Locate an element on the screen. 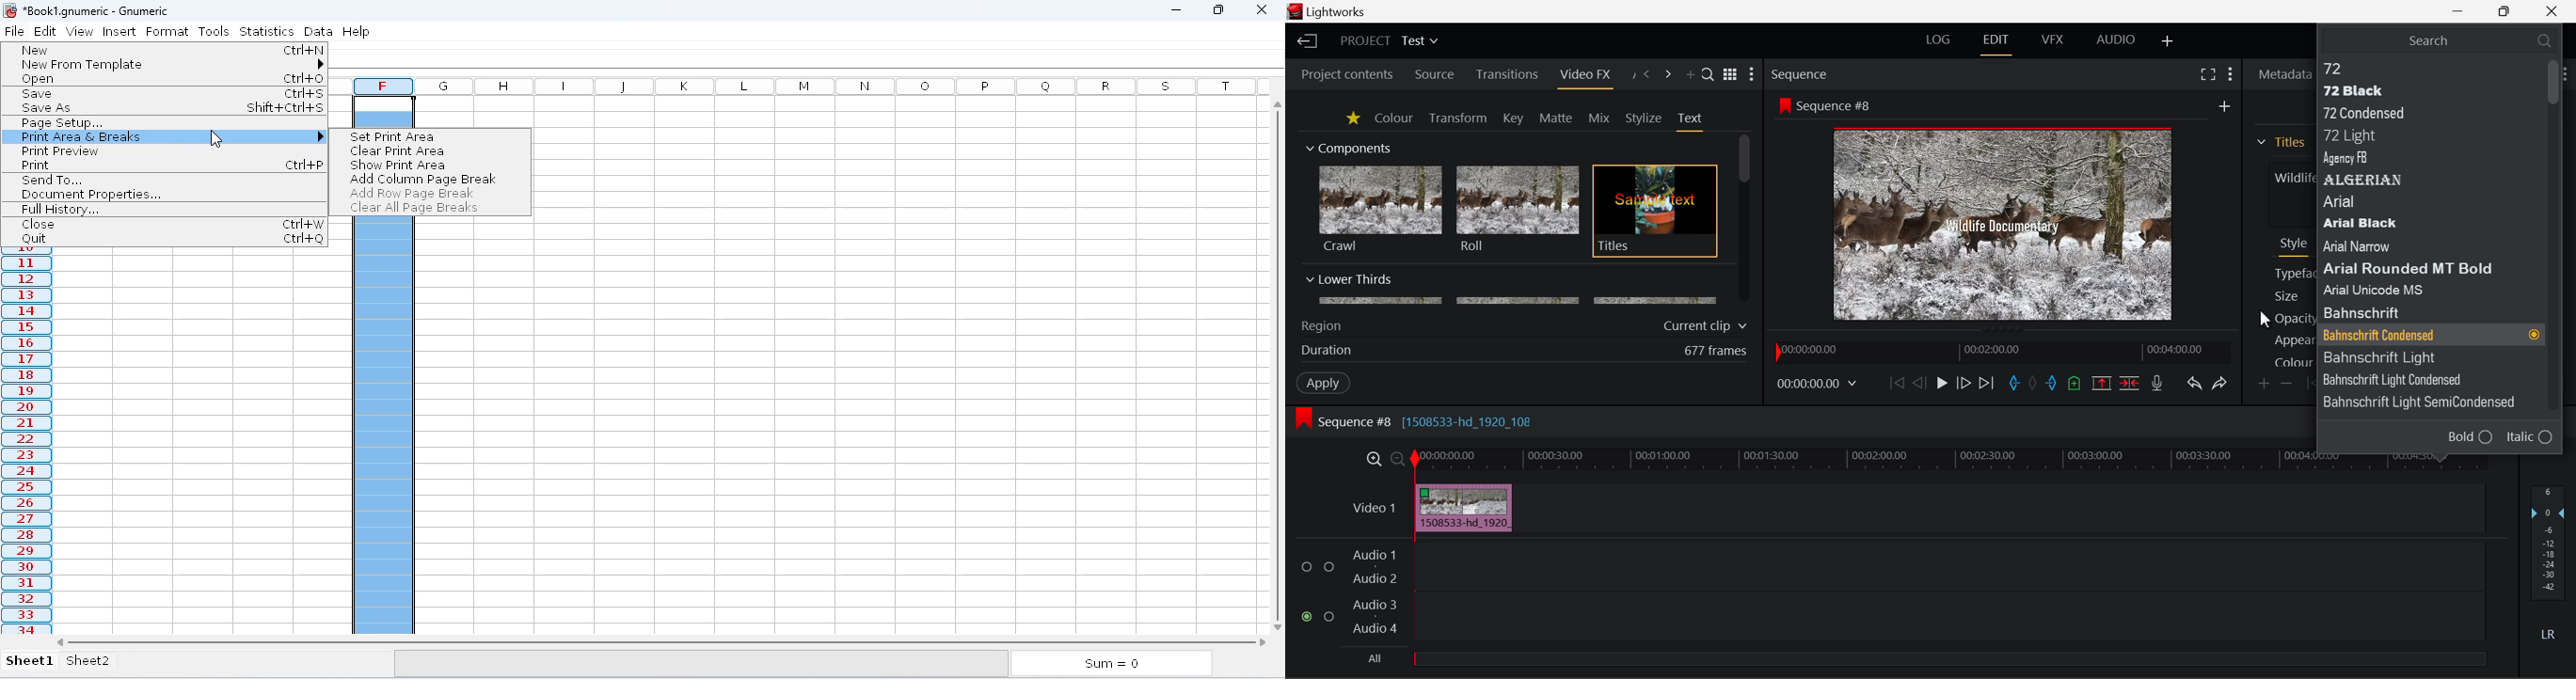 This screenshot has width=2576, height=700. 72 is located at coordinates (2420, 67).